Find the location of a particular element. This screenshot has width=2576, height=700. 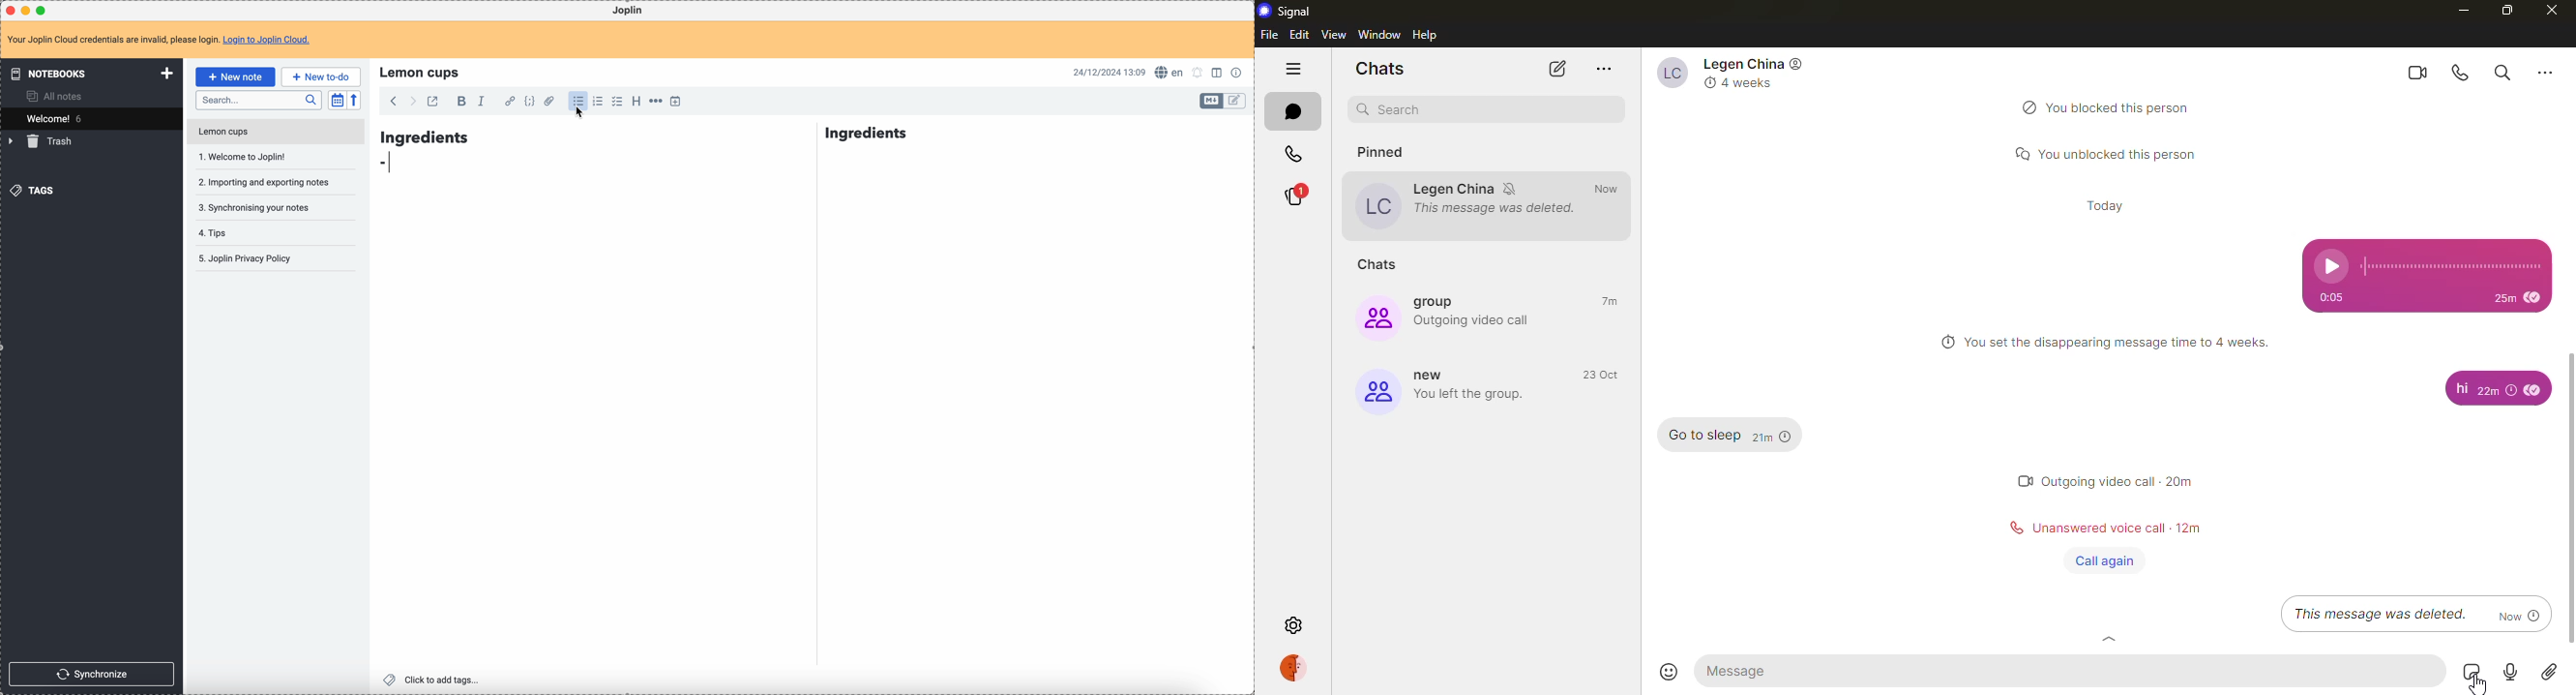

Legen china profile is located at coordinates (1376, 206).